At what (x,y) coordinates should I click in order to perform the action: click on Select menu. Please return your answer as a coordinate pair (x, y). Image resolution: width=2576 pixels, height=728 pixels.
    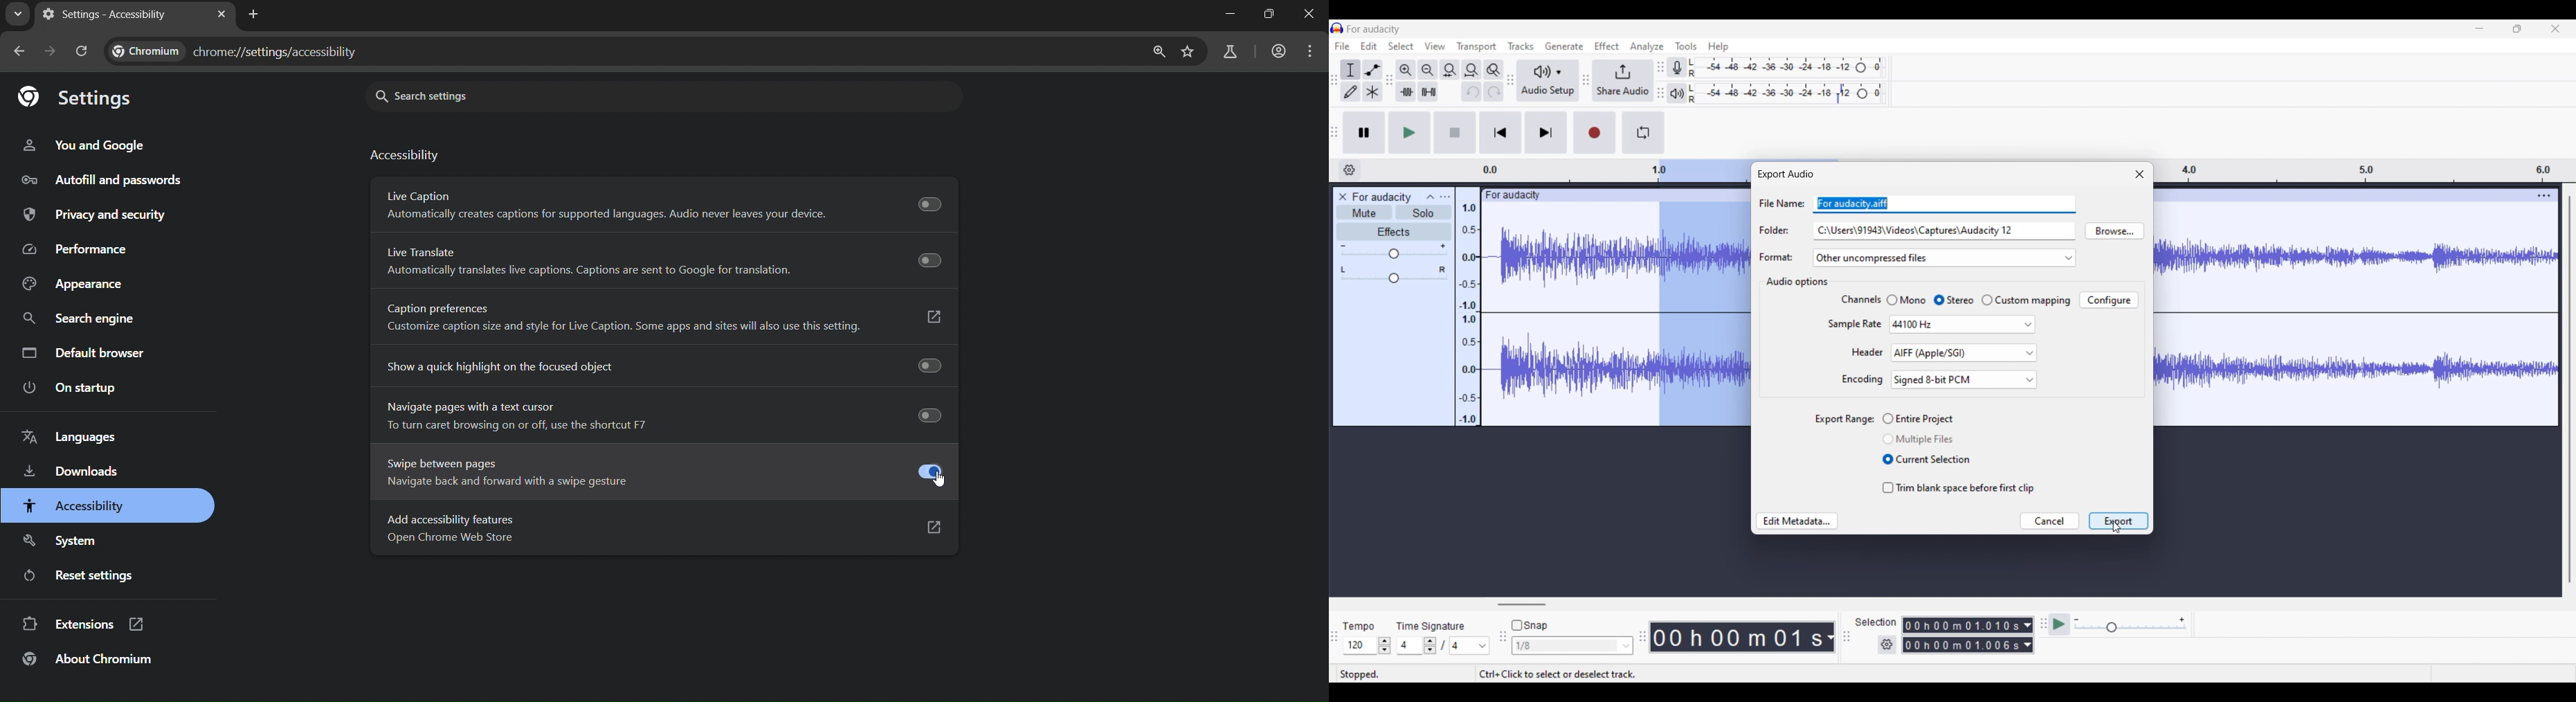
    Looking at the image, I should click on (1401, 46).